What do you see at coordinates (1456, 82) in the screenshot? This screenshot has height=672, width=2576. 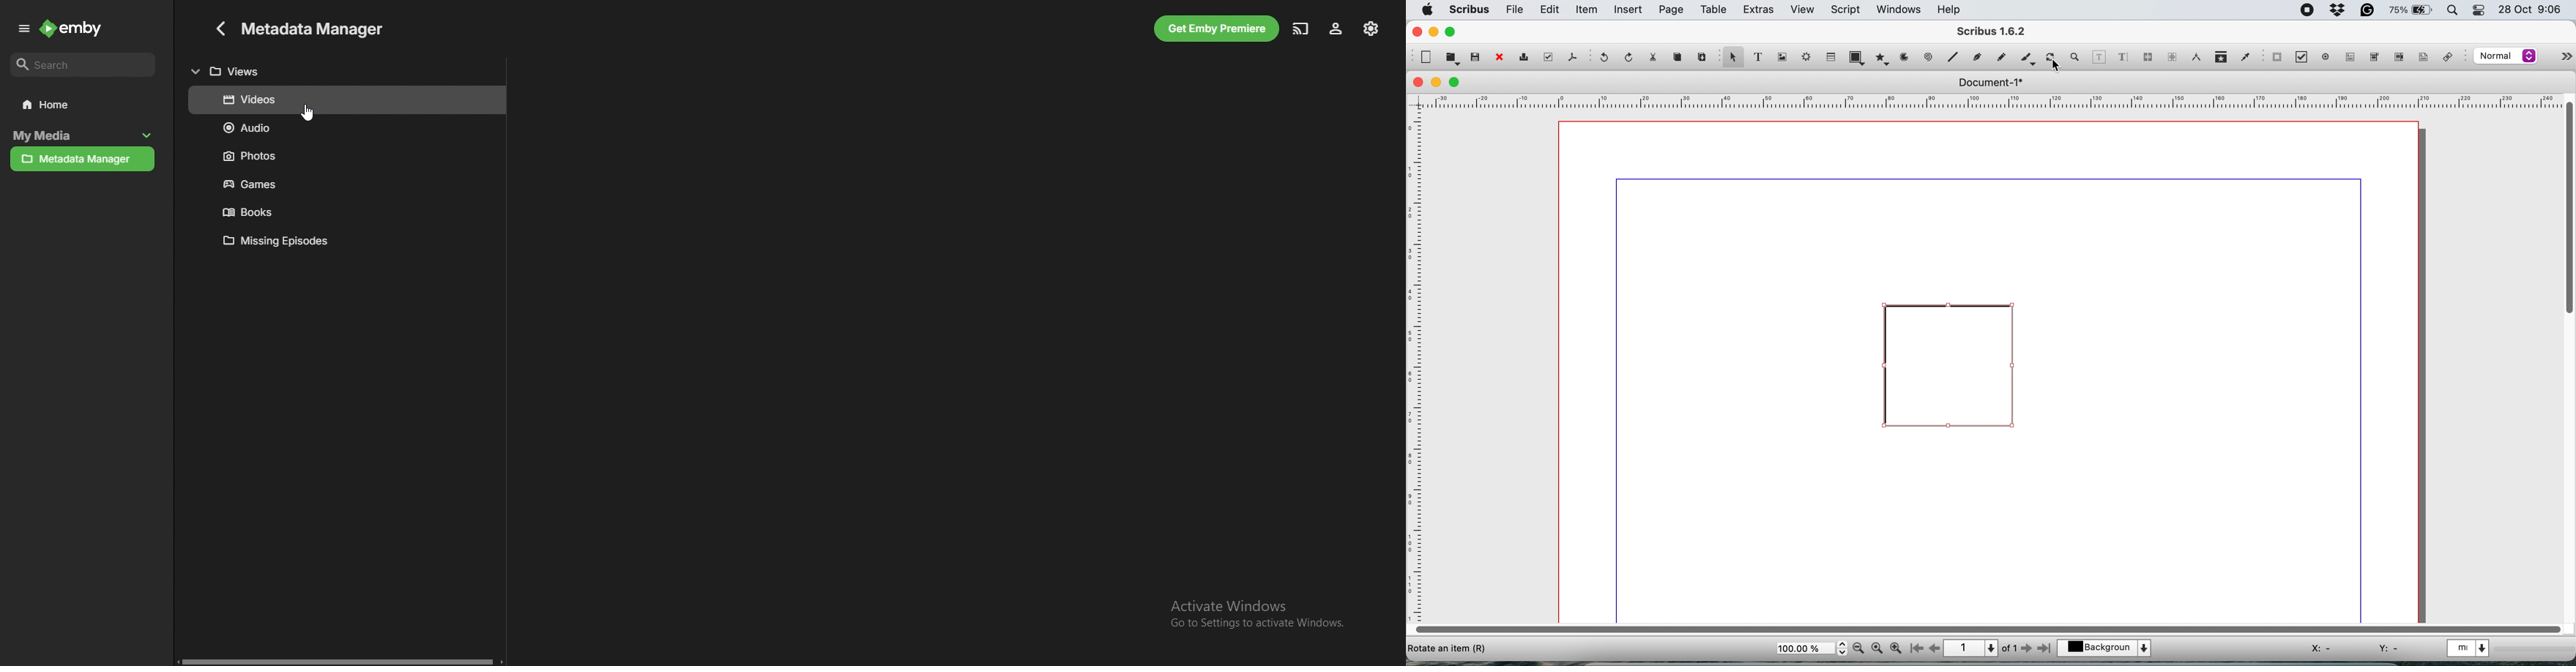 I see `maximise` at bounding box center [1456, 82].